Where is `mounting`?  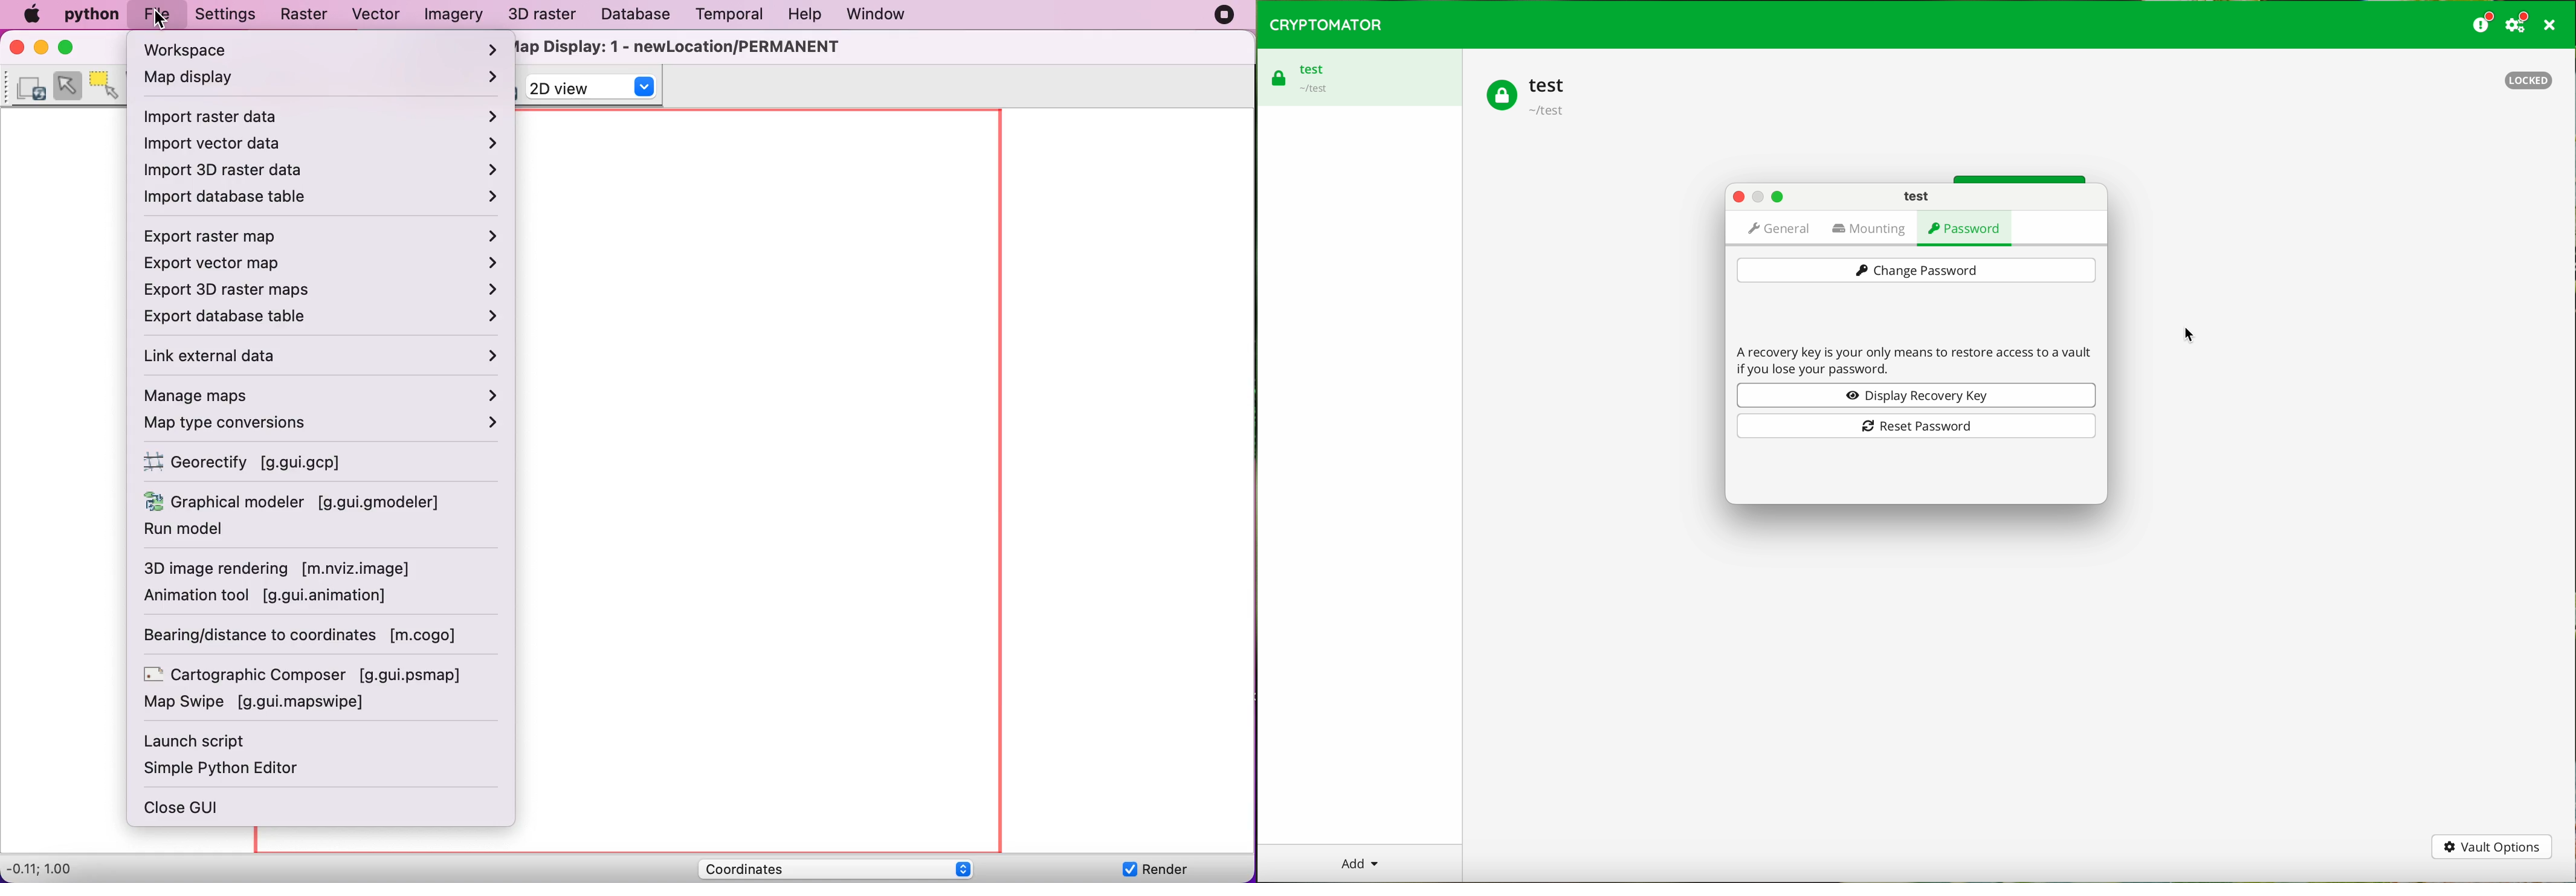 mounting is located at coordinates (1872, 230).